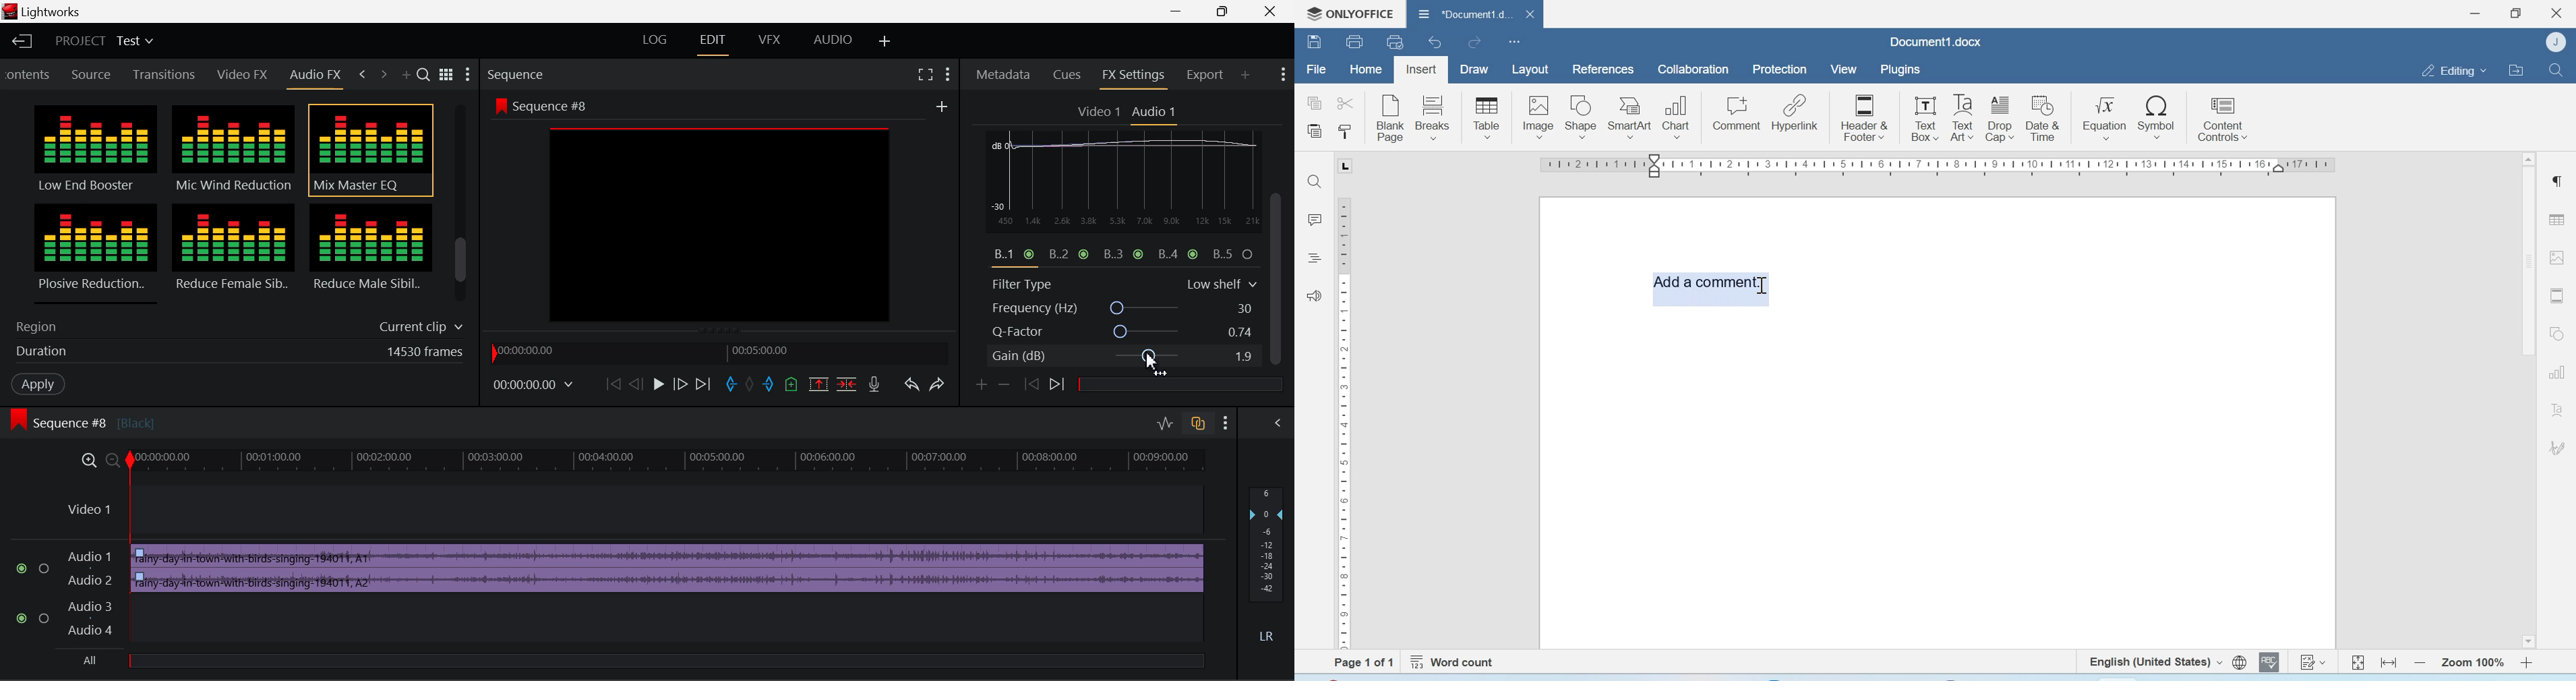 The width and height of the screenshot is (2576, 700). Describe the element at coordinates (1034, 385) in the screenshot. I see `Previous keyframe` at that location.